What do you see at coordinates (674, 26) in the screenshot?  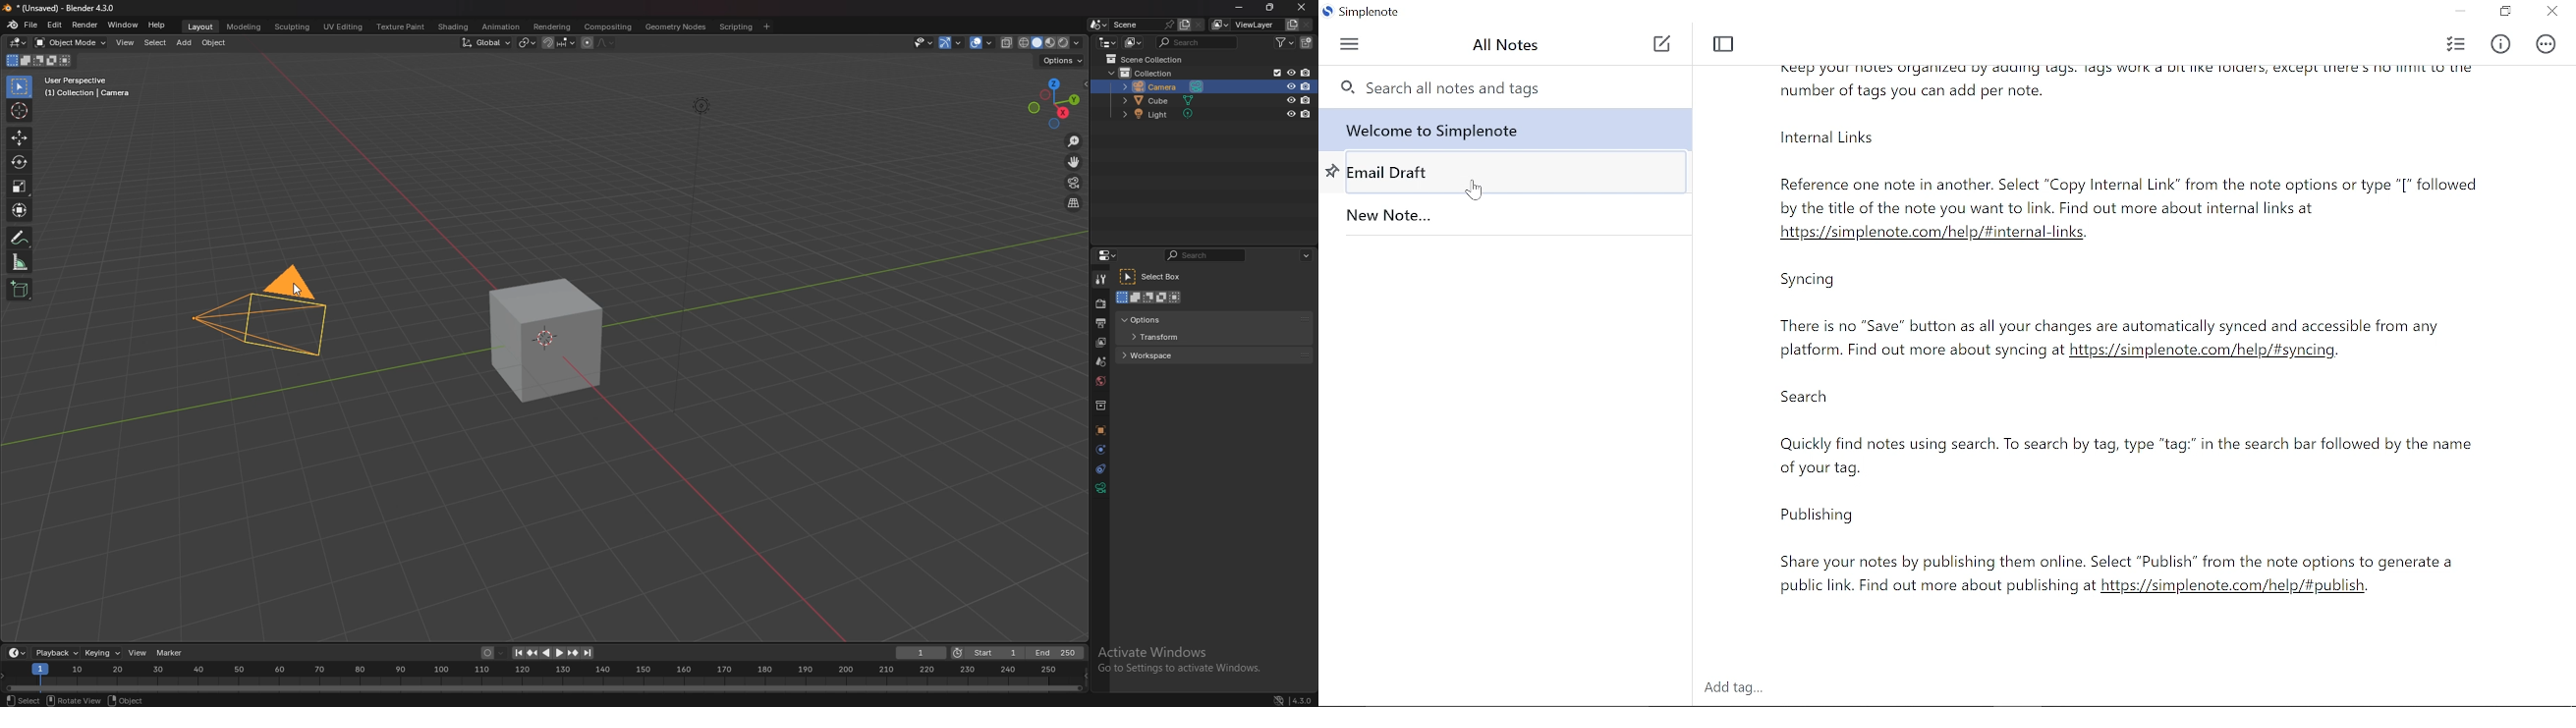 I see `geometry nodes` at bounding box center [674, 26].